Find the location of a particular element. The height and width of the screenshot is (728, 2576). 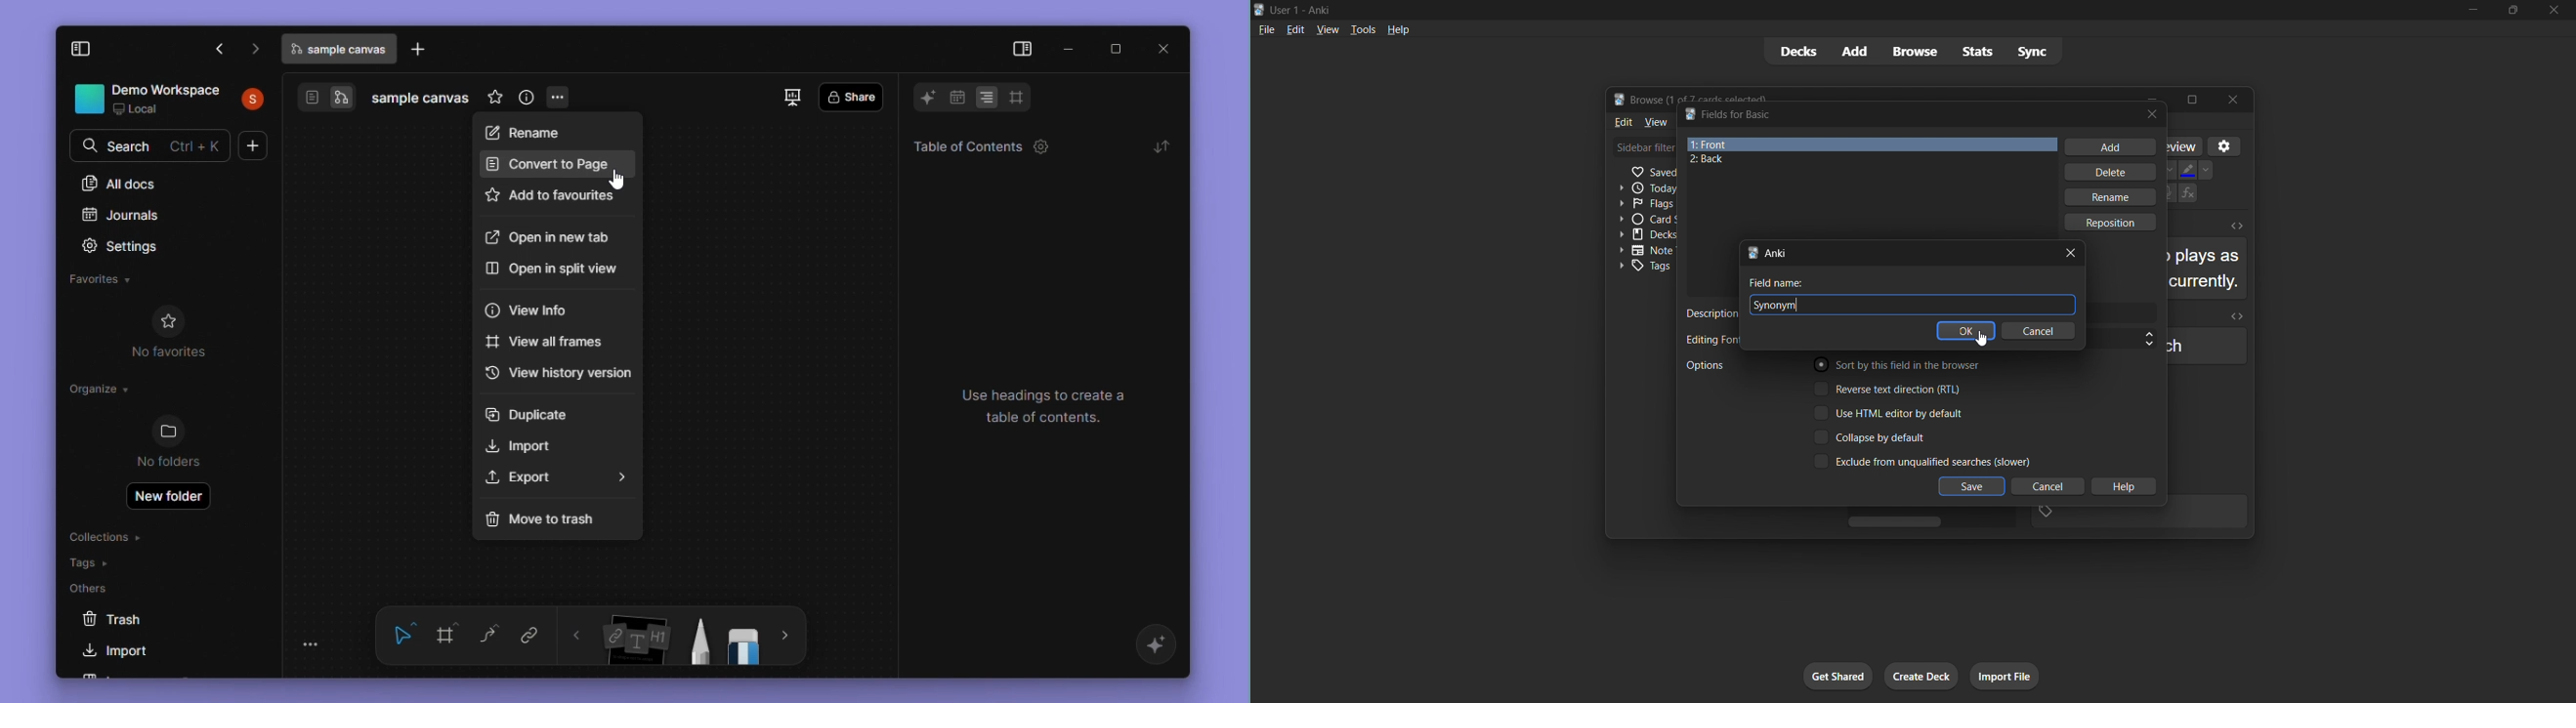

Tags is located at coordinates (1644, 267).